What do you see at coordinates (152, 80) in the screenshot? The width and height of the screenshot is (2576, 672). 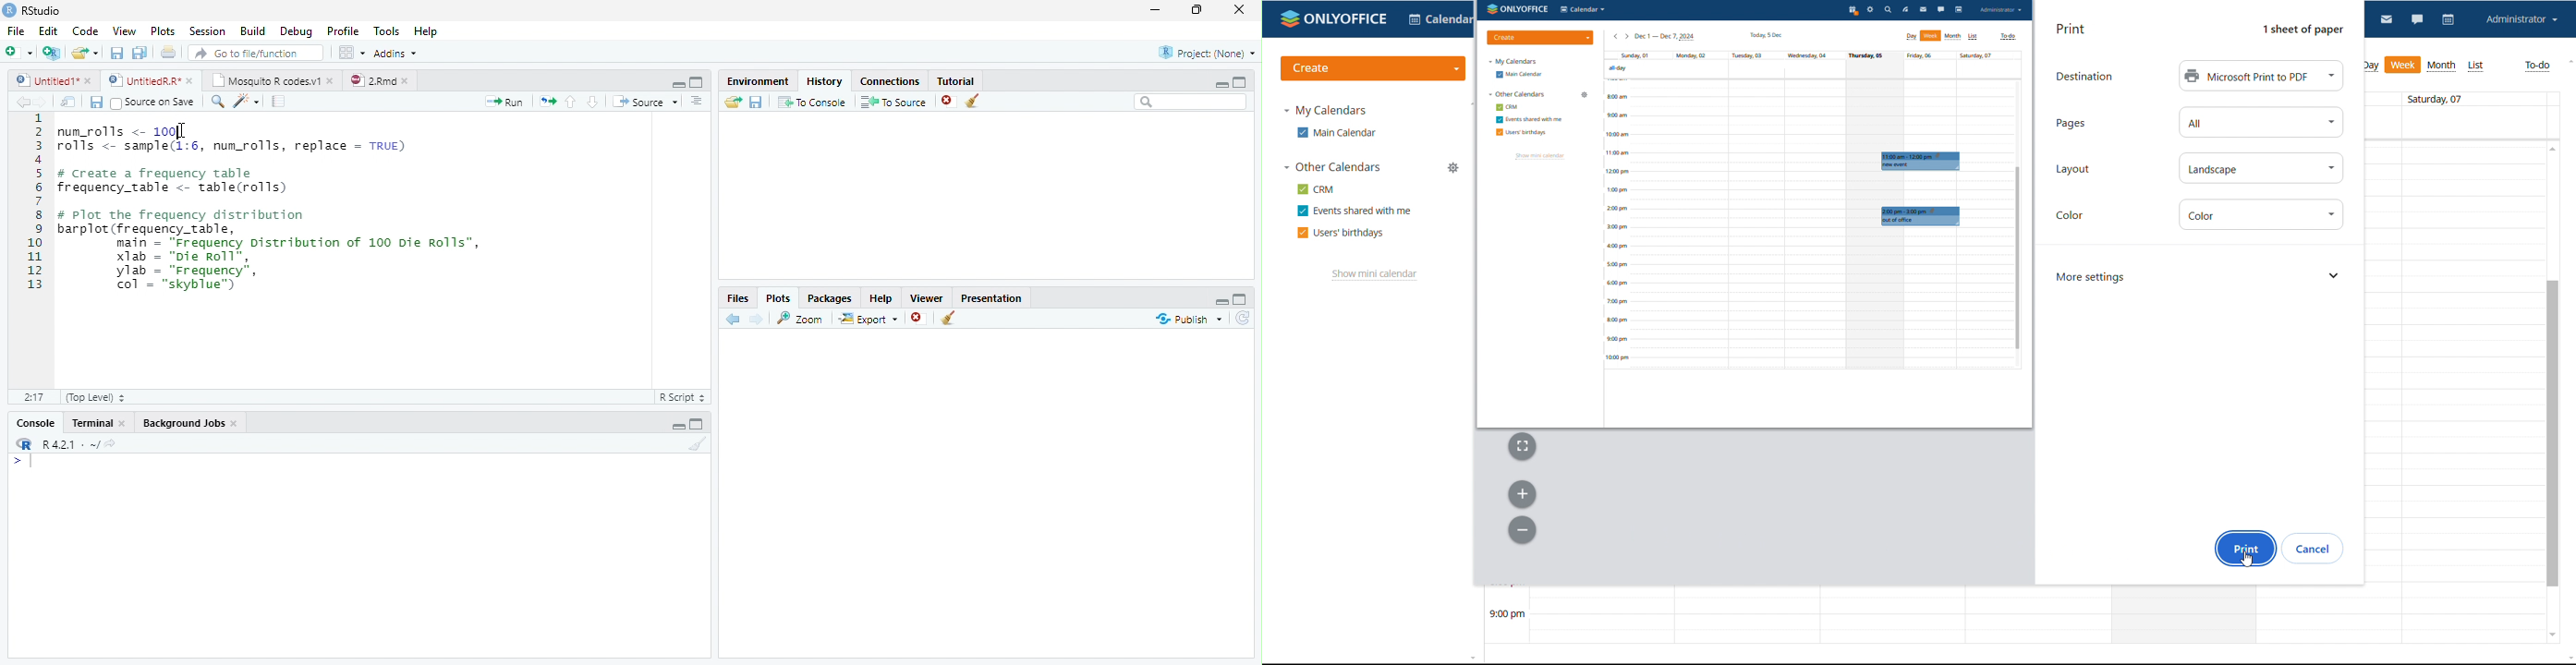 I see `© UntitedRR* *` at bounding box center [152, 80].